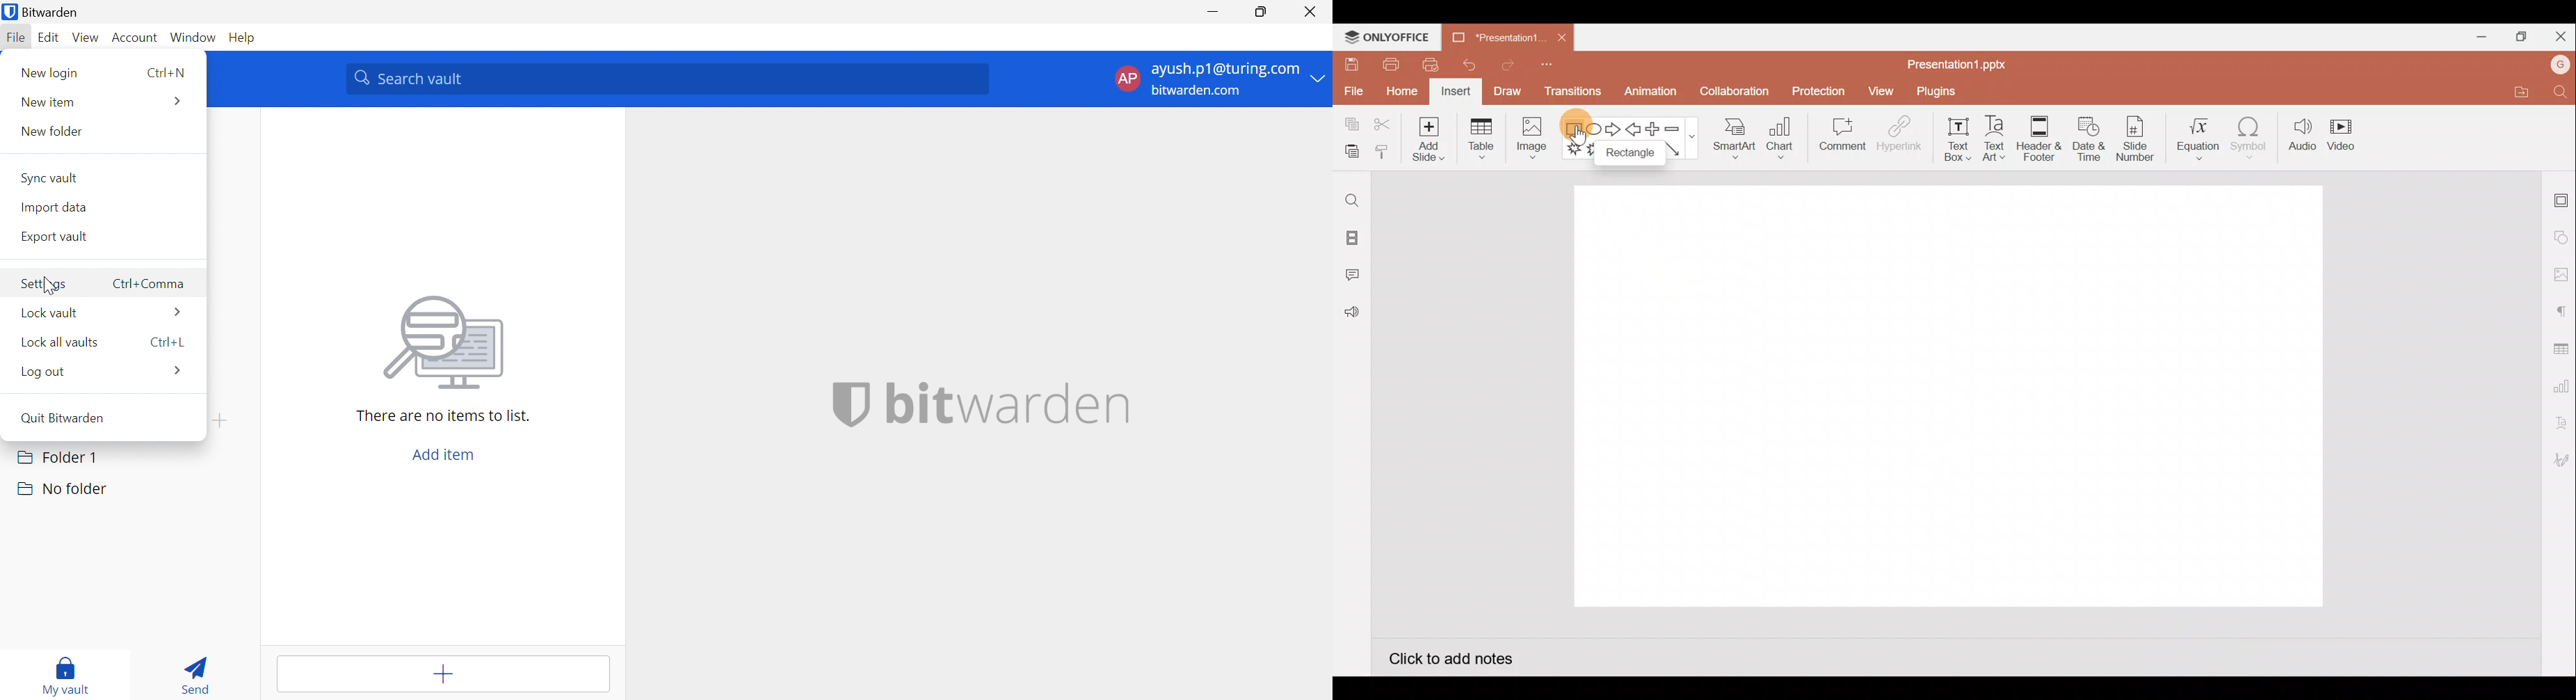  What do you see at coordinates (2561, 65) in the screenshot?
I see `Account name` at bounding box center [2561, 65].